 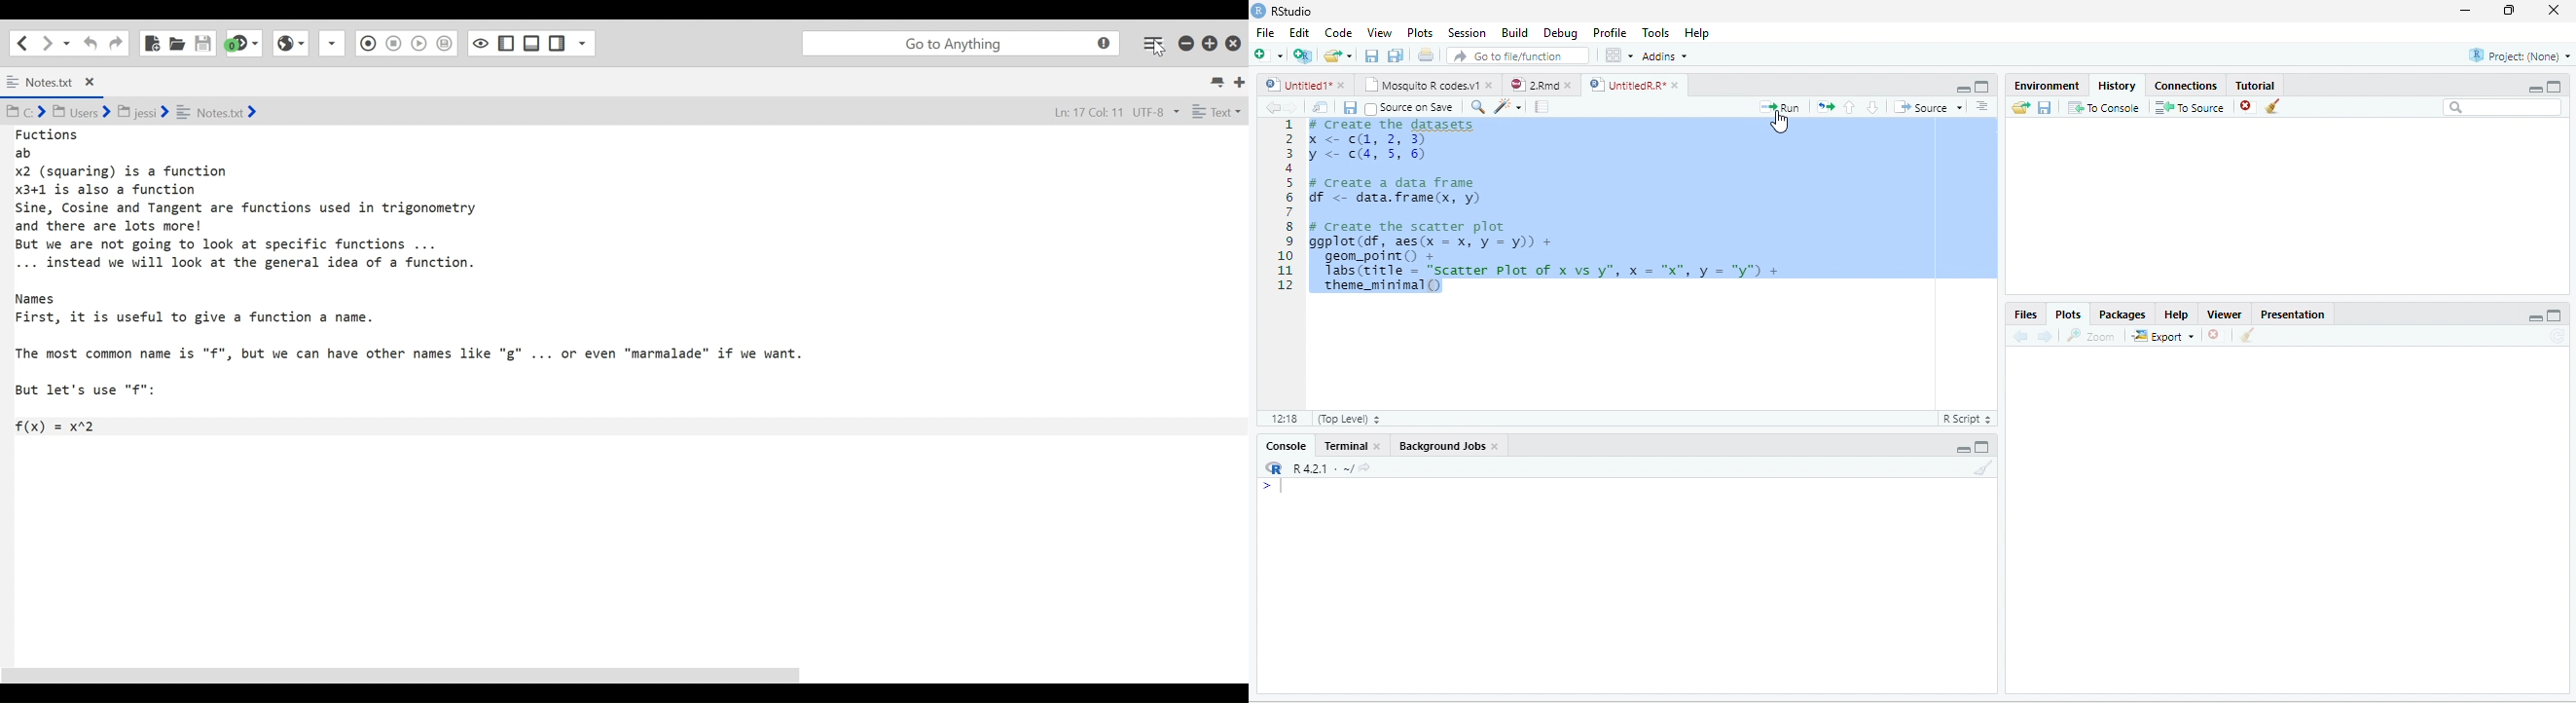 What do you see at coordinates (1372, 55) in the screenshot?
I see `Save current document` at bounding box center [1372, 55].